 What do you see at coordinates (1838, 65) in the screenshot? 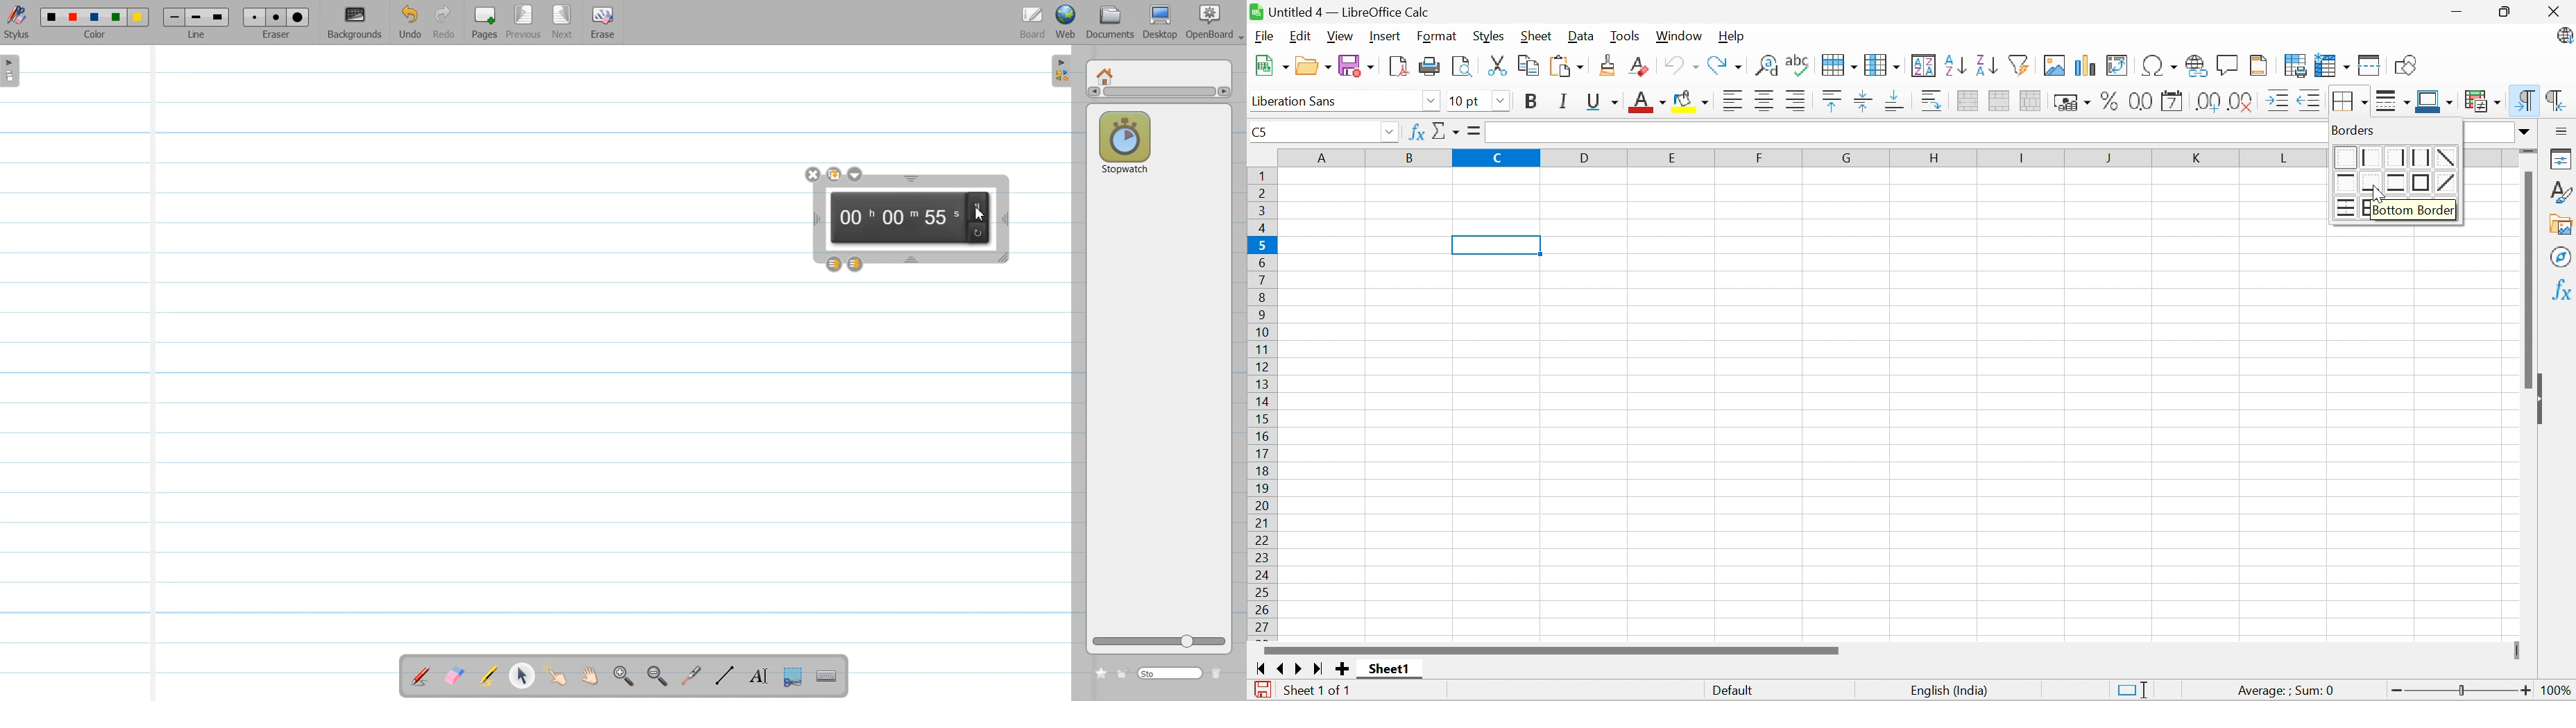
I see `Row` at bounding box center [1838, 65].